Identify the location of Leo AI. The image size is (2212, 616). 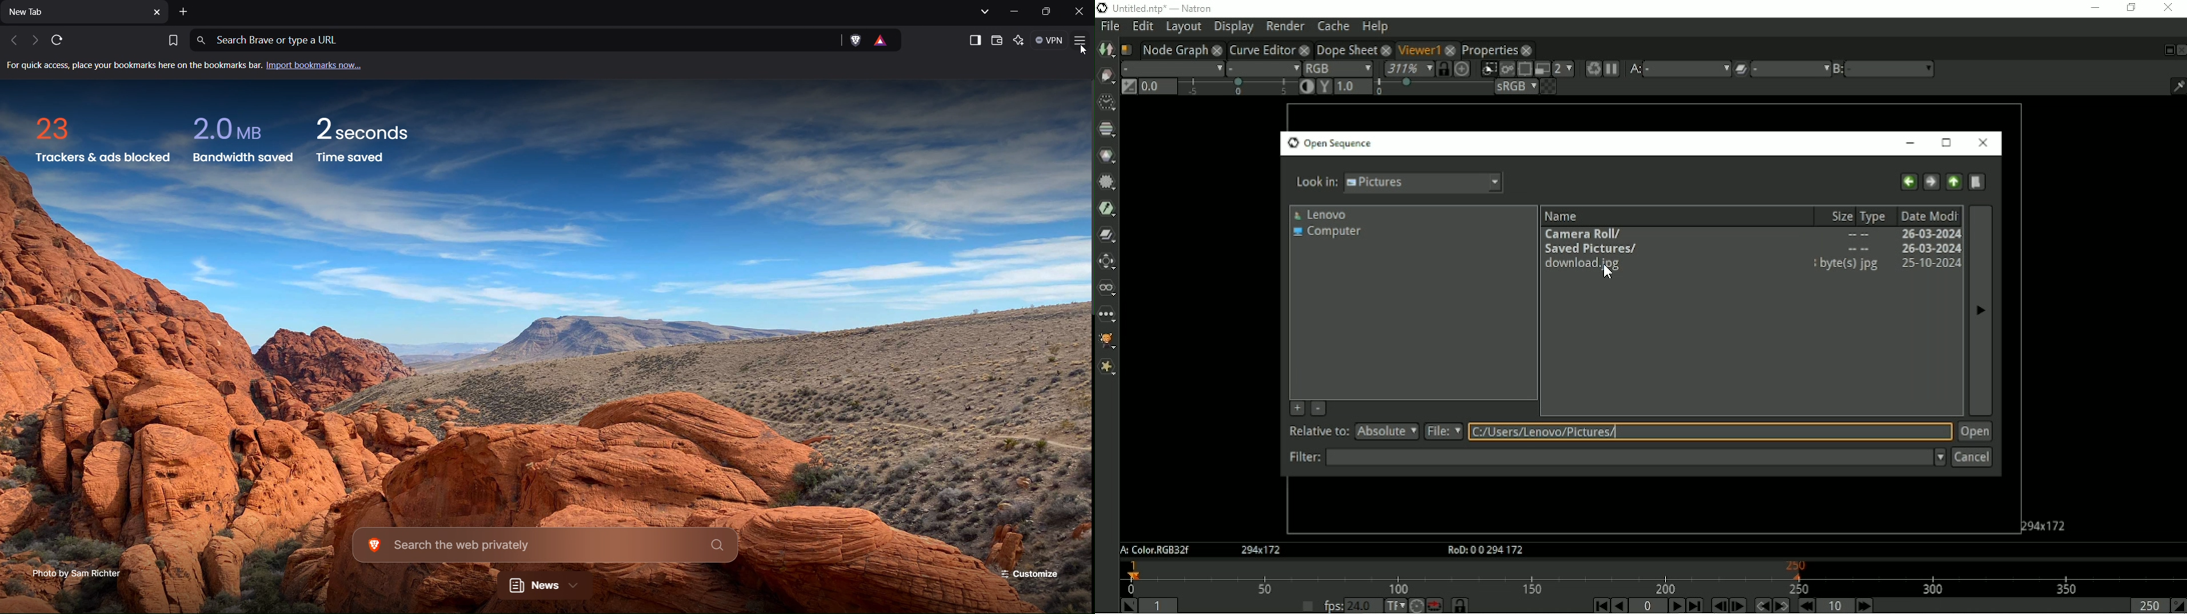
(1018, 42).